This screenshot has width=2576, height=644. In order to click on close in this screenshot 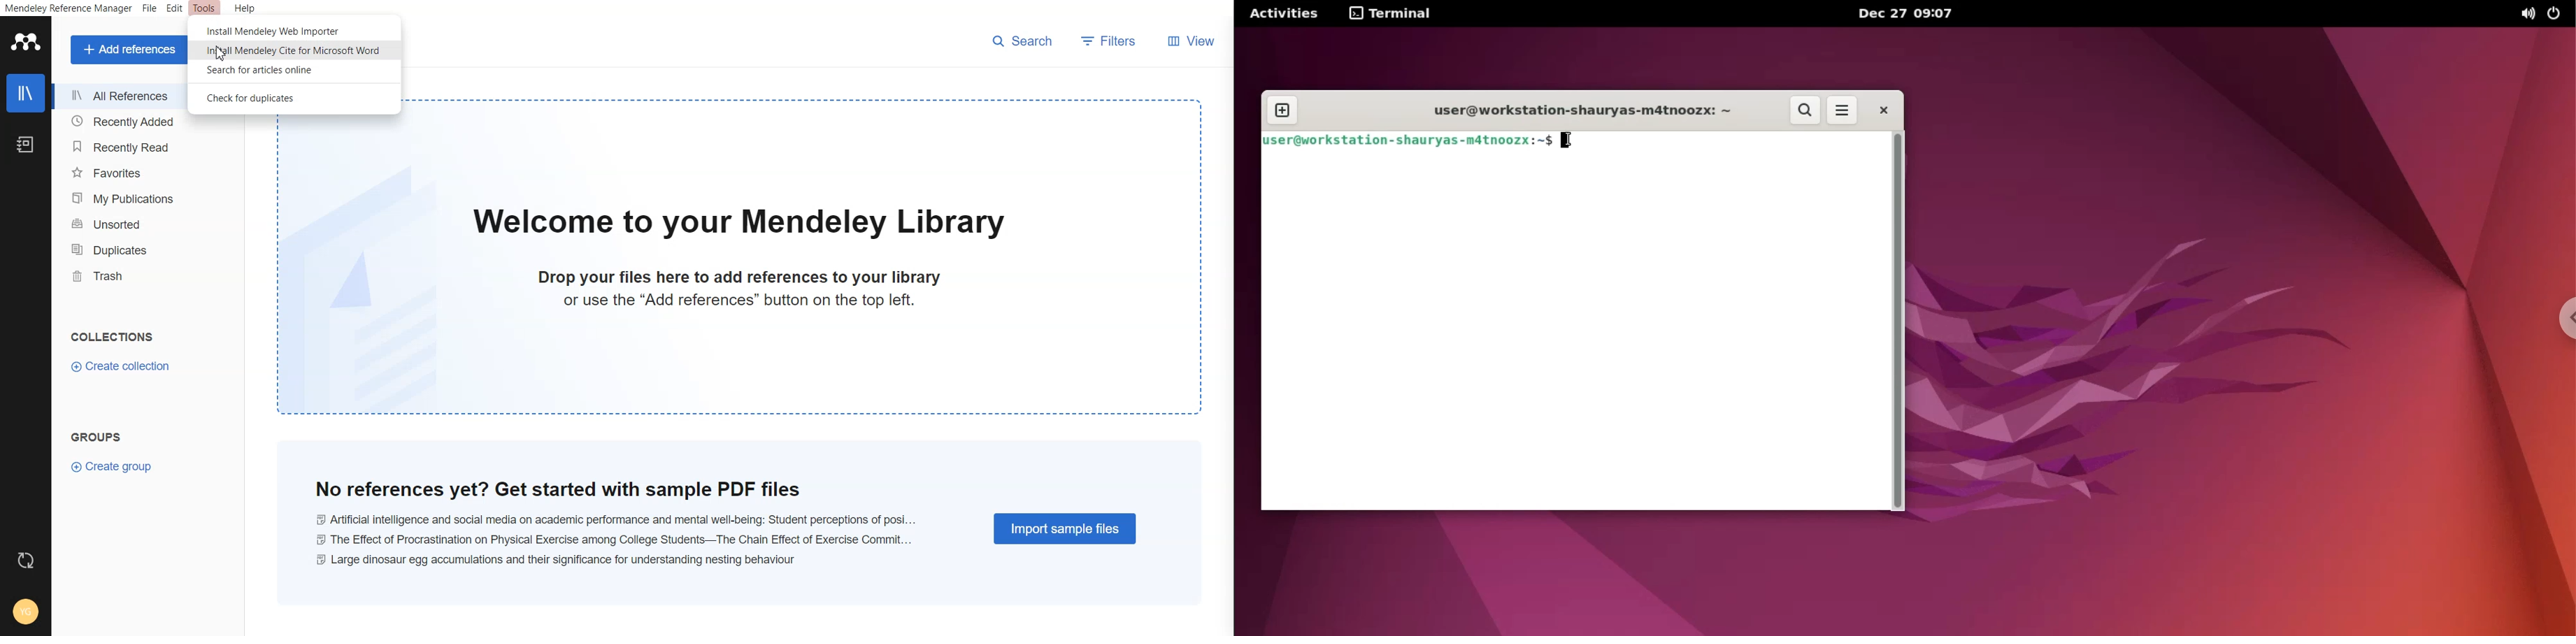, I will do `click(1883, 113)`.